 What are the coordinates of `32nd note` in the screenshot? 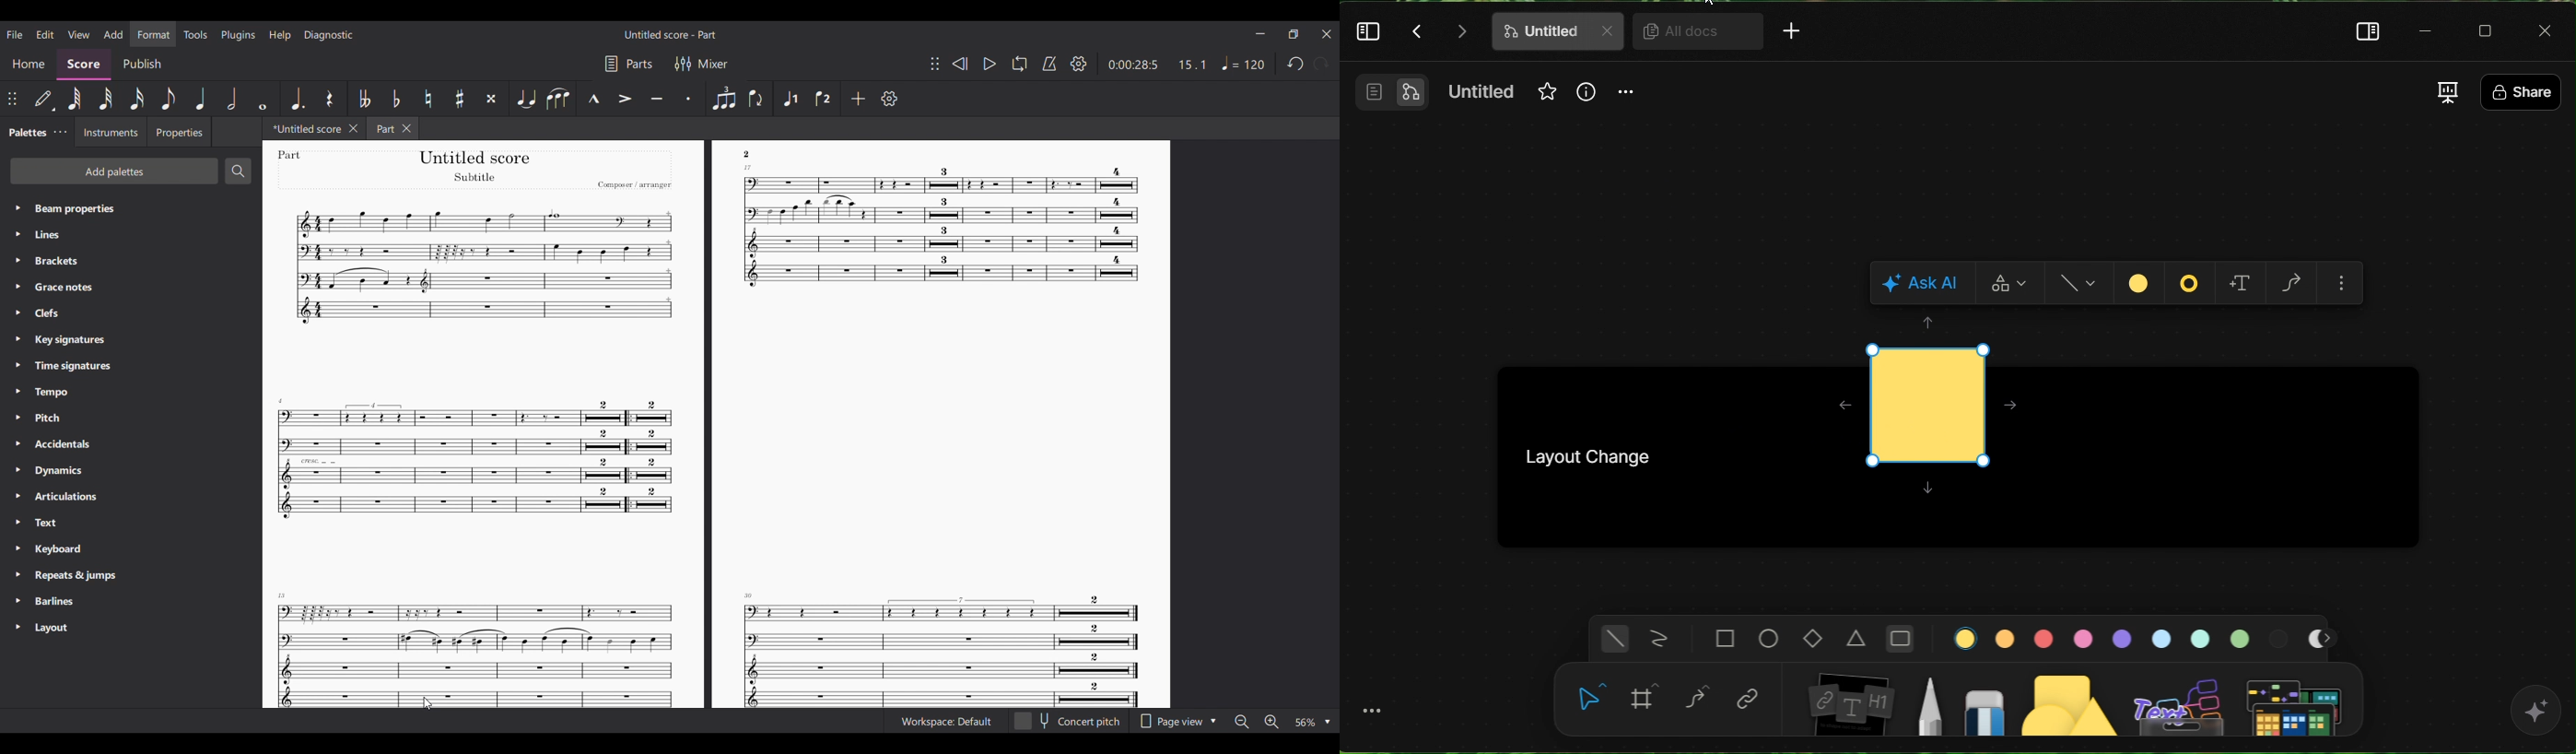 It's located at (107, 99).